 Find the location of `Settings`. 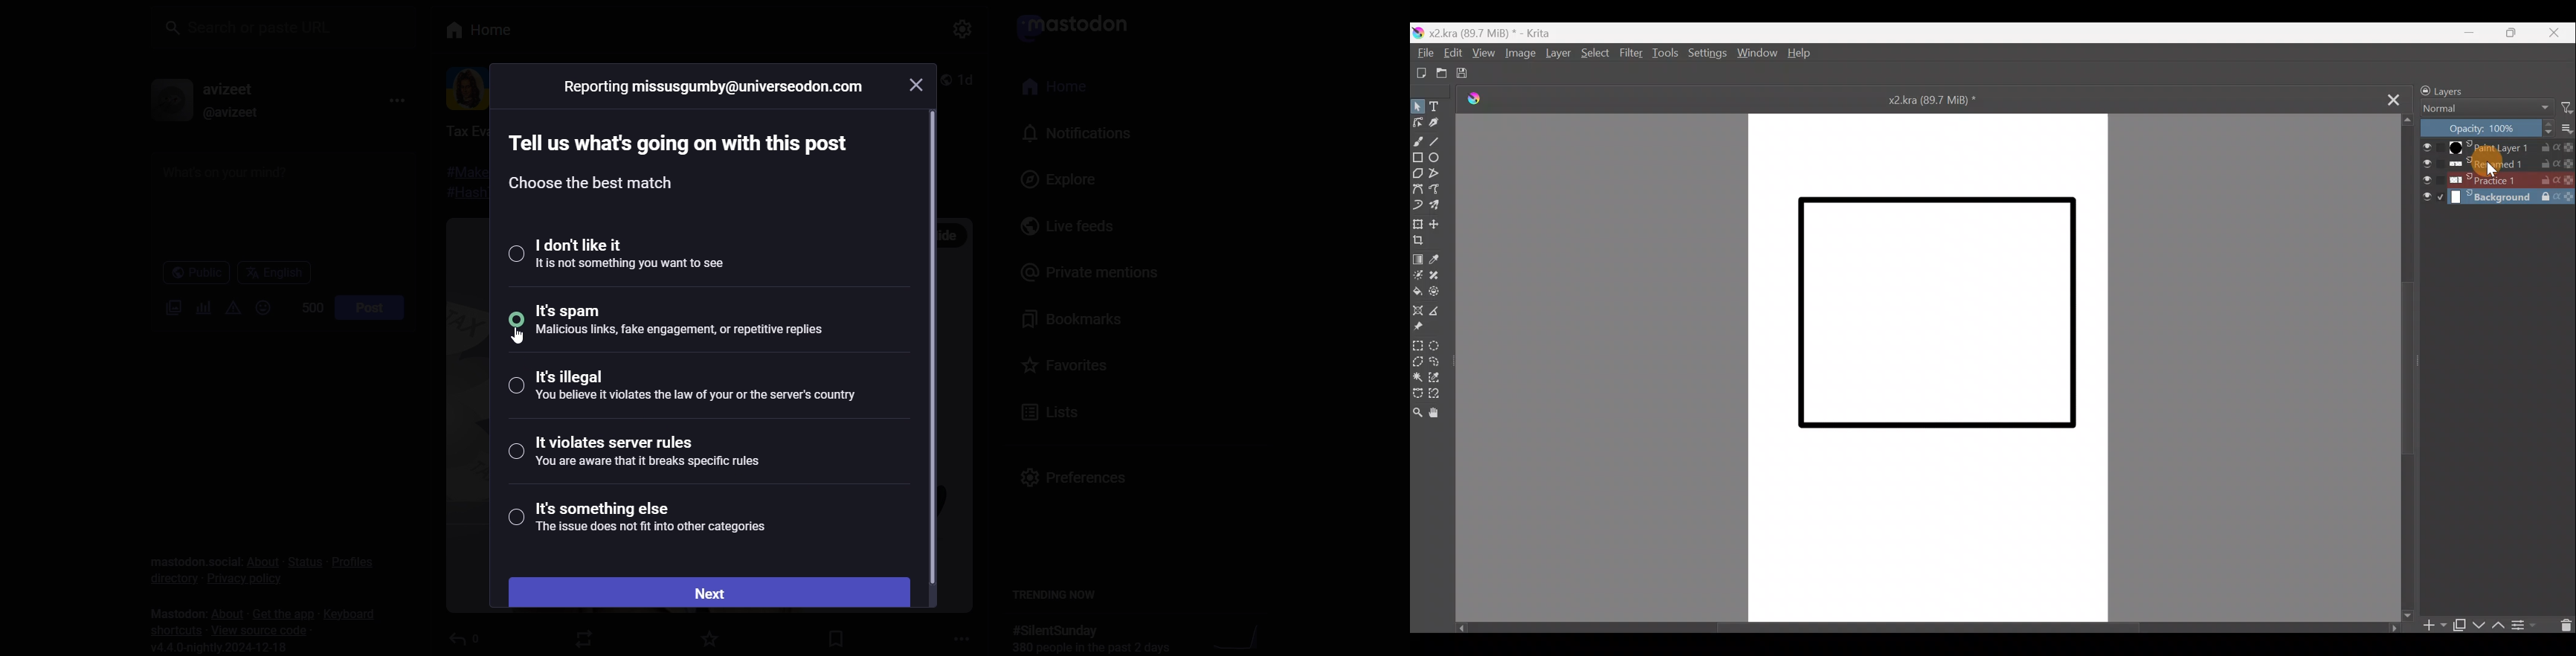

Settings is located at coordinates (1706, 55).